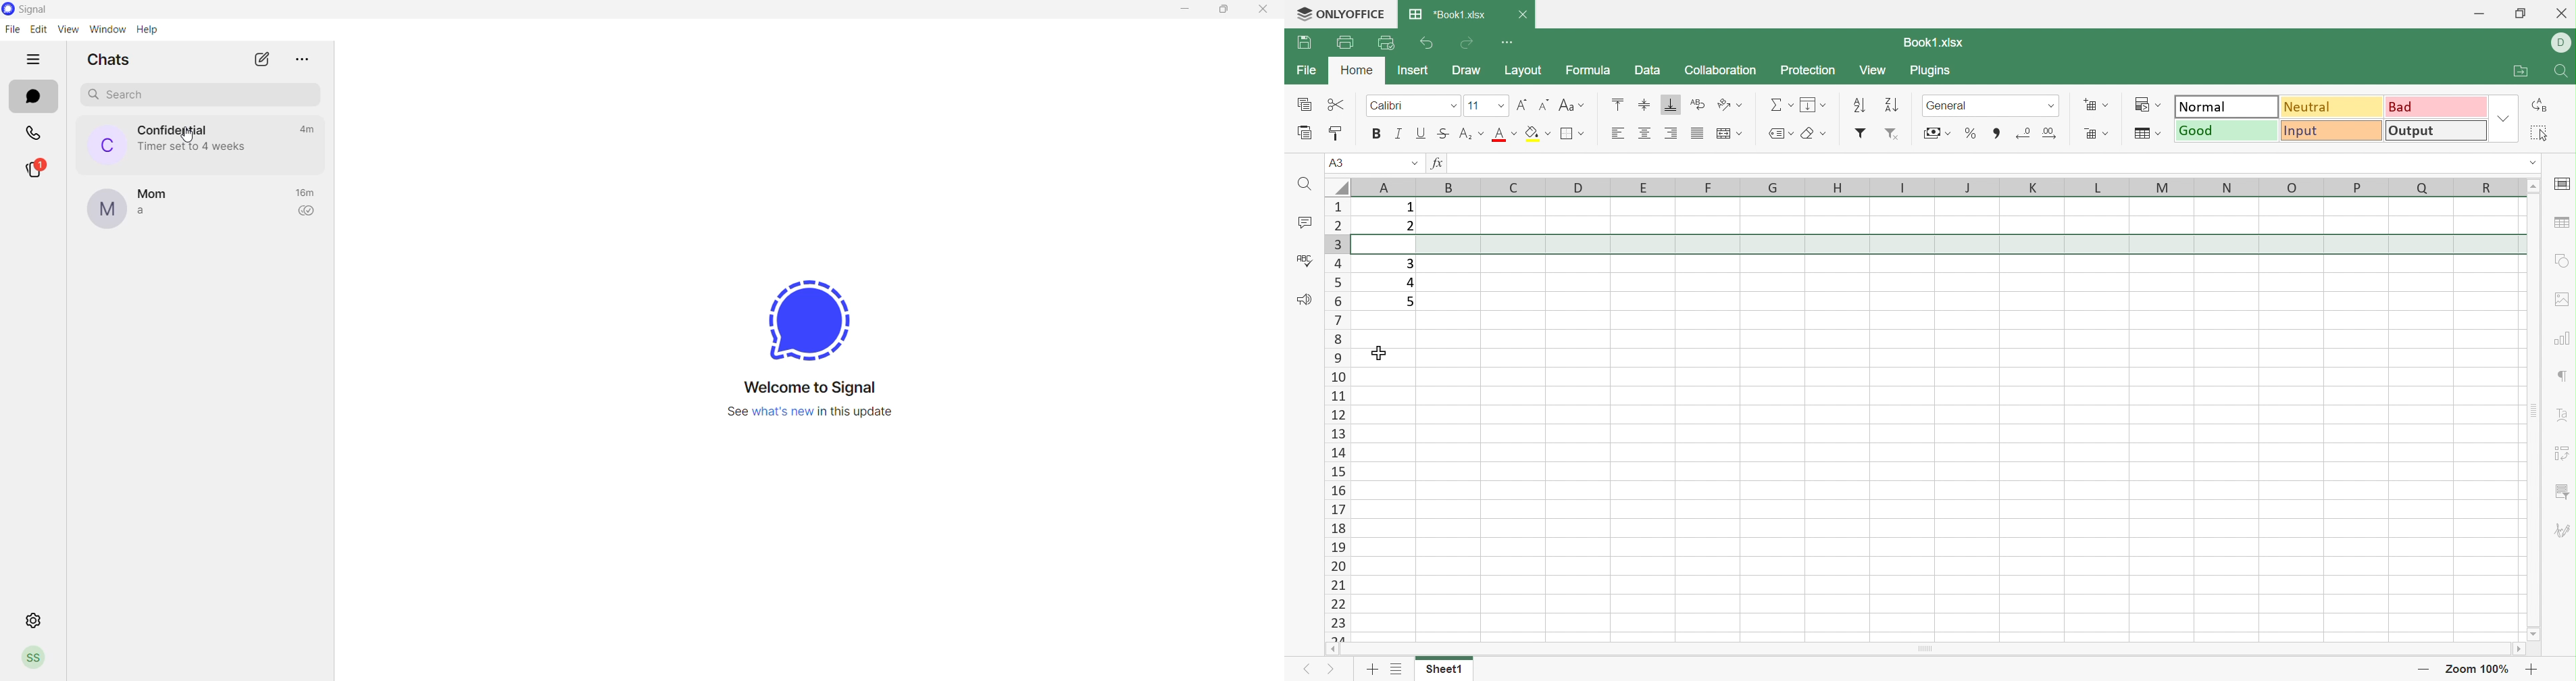 The width and height of the screenshot is (2576, 700). What do you see at coordinates (2107, 134) in the screenshot?
I see `Drop Down` at bounding box center [2107, 134].